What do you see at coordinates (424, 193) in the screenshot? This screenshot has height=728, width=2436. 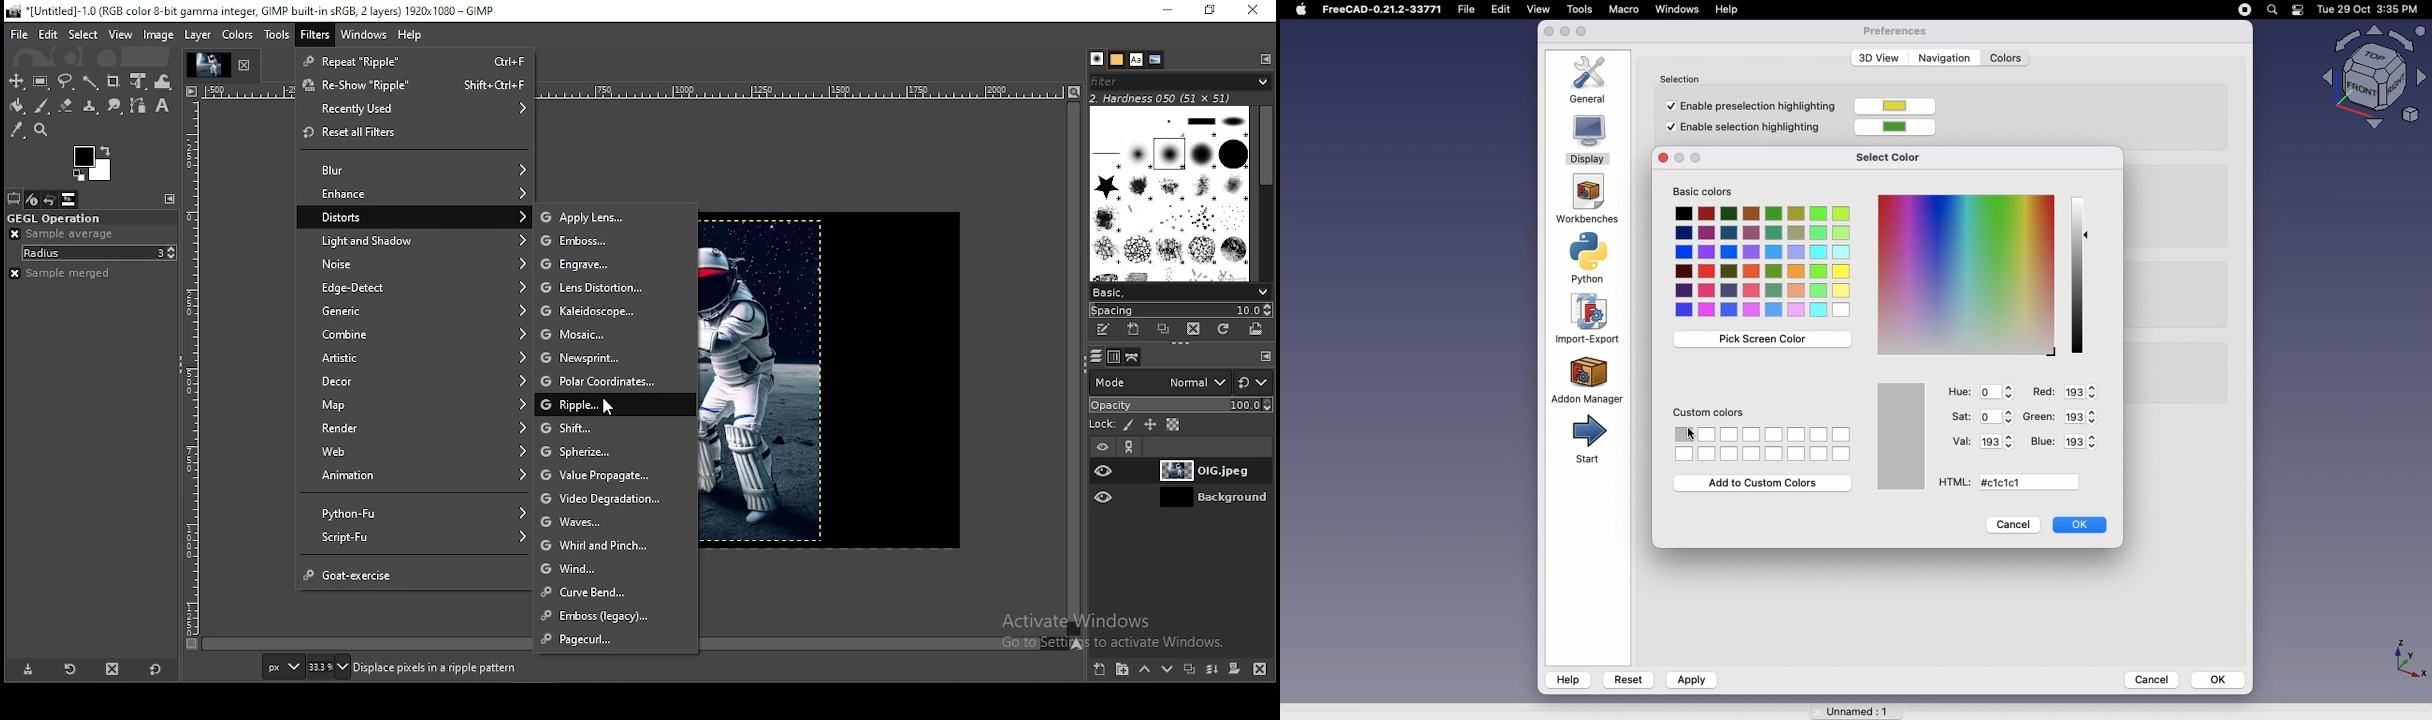 I see `enhance` at bounding box center [424, 193].